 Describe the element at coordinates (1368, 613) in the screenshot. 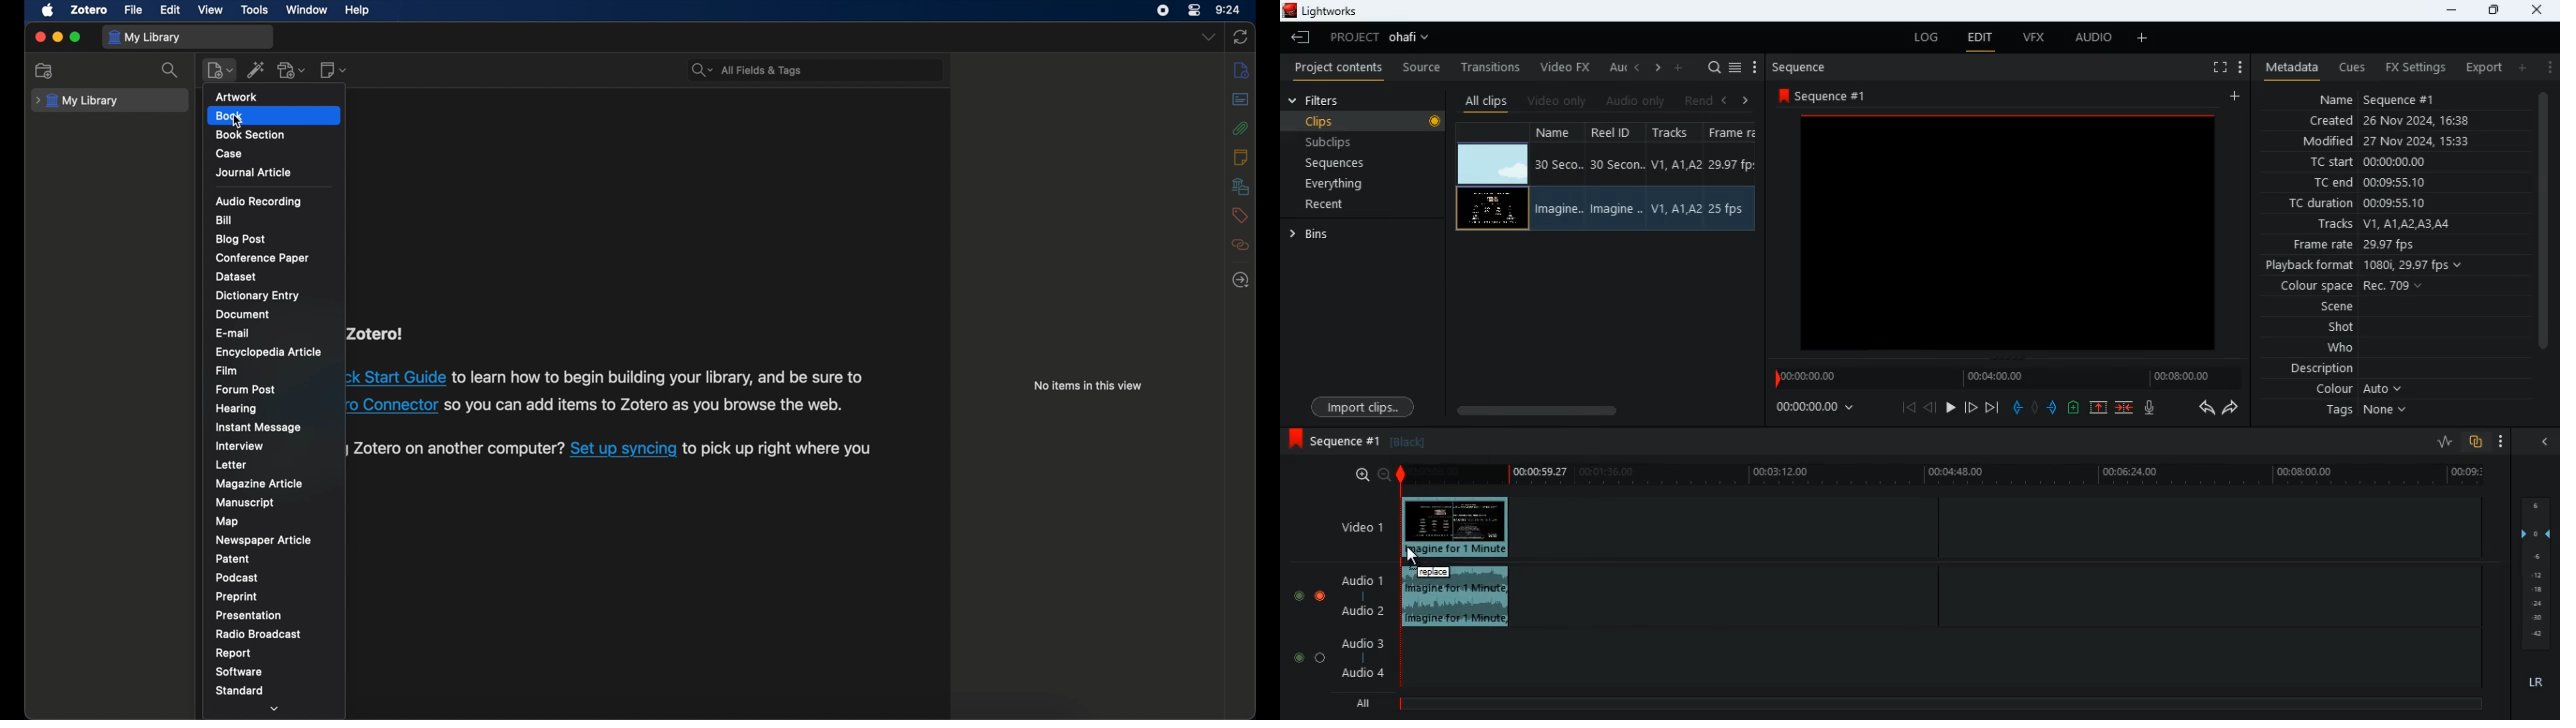

I see `audio 2` at that location.